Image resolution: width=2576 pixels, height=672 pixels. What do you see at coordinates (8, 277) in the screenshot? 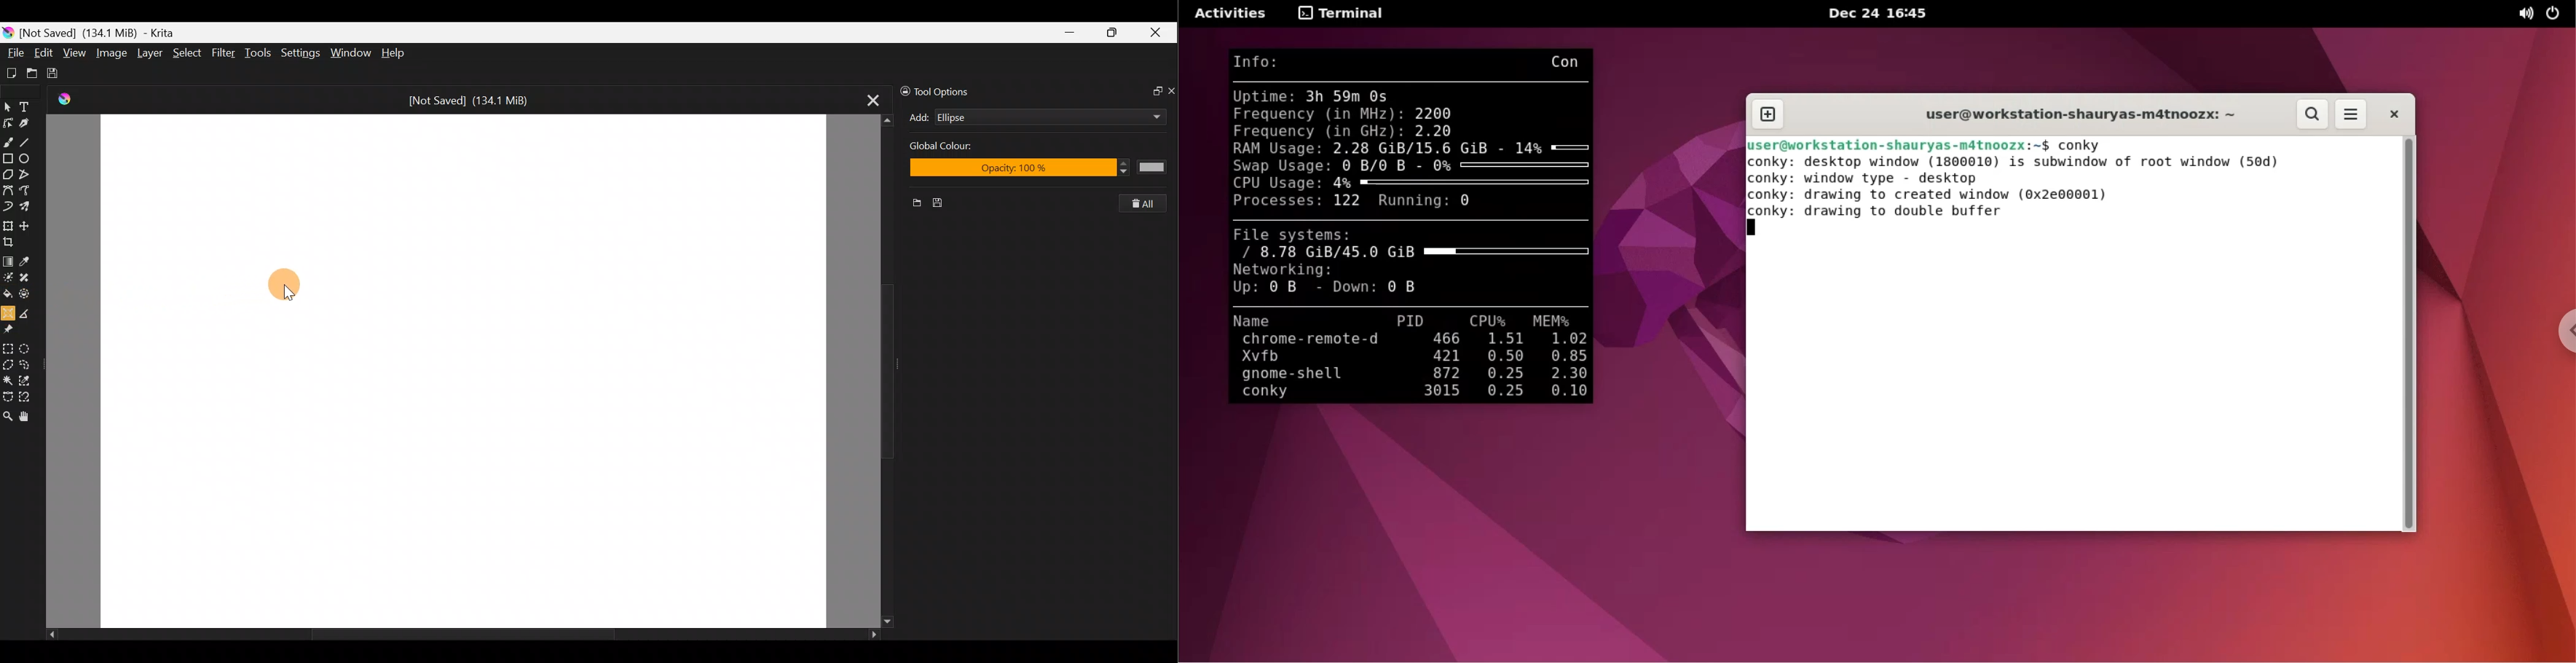
I see `Colorize mask tool` at bounding box center [8, 277].